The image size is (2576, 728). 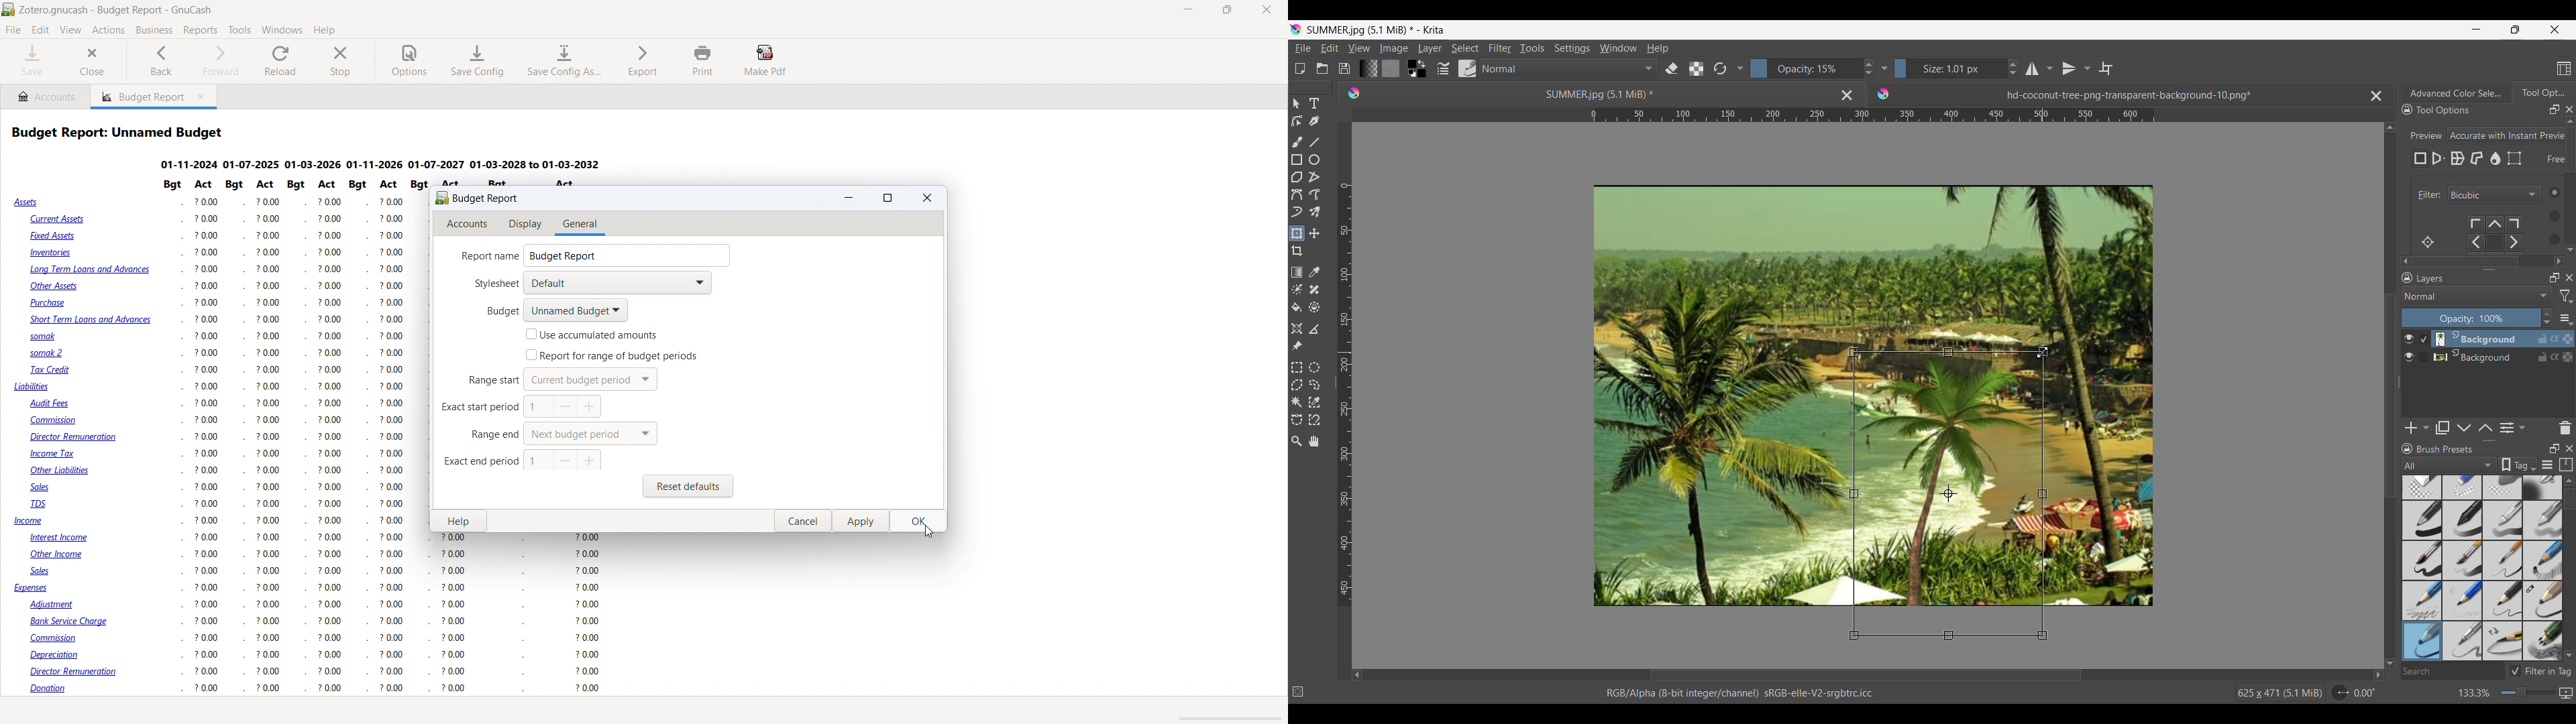 What do you see at coordinates (919, 522) in the screenshot?
I see `ok` at bounding box center [919, 522].